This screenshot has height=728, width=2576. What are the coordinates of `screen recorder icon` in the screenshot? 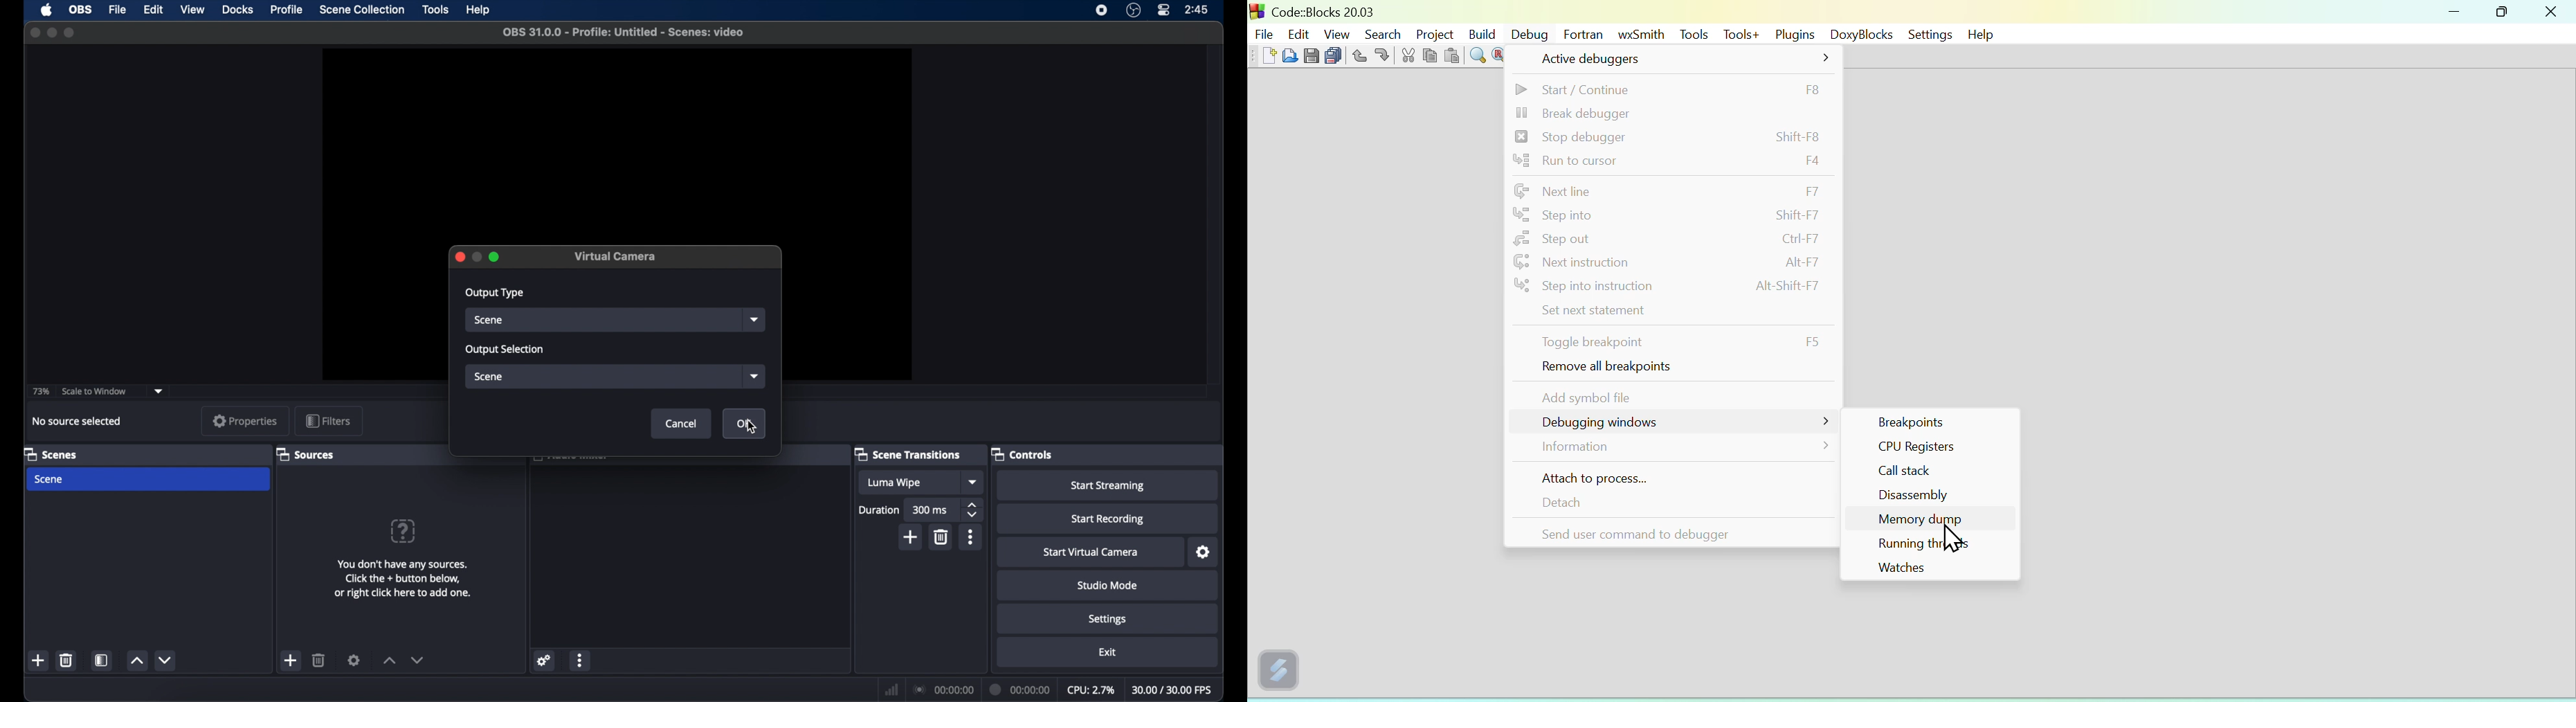 It's located at (1103, 10).